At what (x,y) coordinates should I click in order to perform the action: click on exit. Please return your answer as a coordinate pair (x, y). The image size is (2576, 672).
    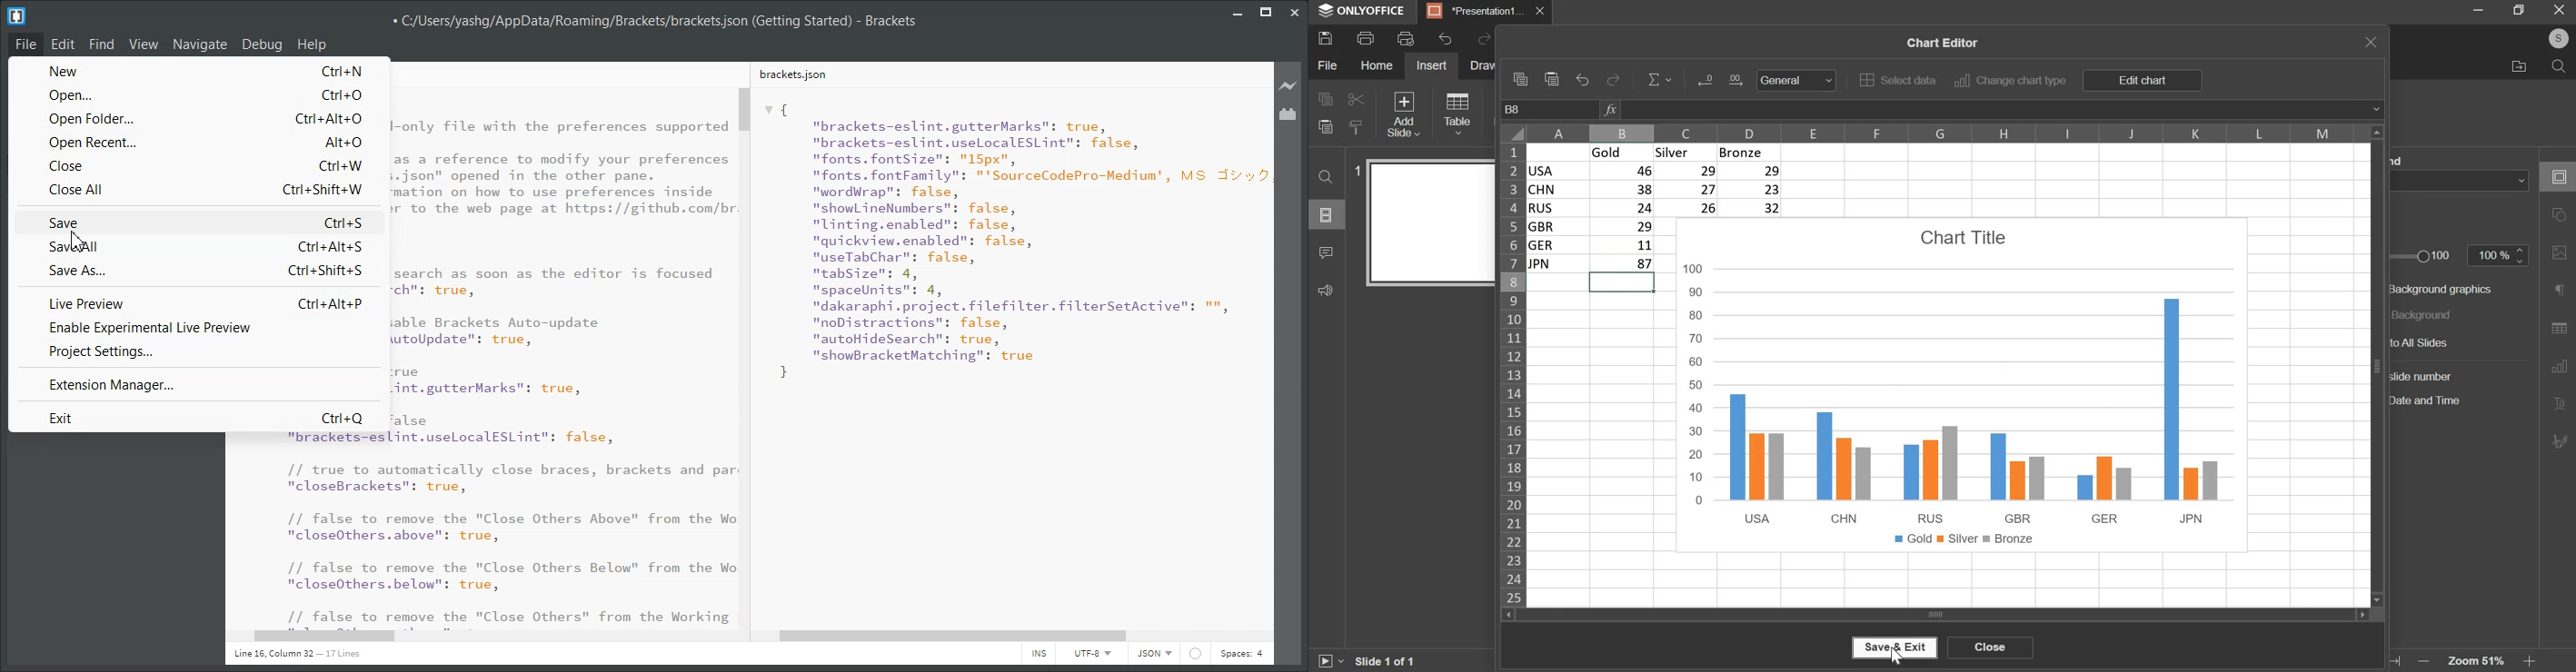
    Looking at the image, I should click on (2558, 9).